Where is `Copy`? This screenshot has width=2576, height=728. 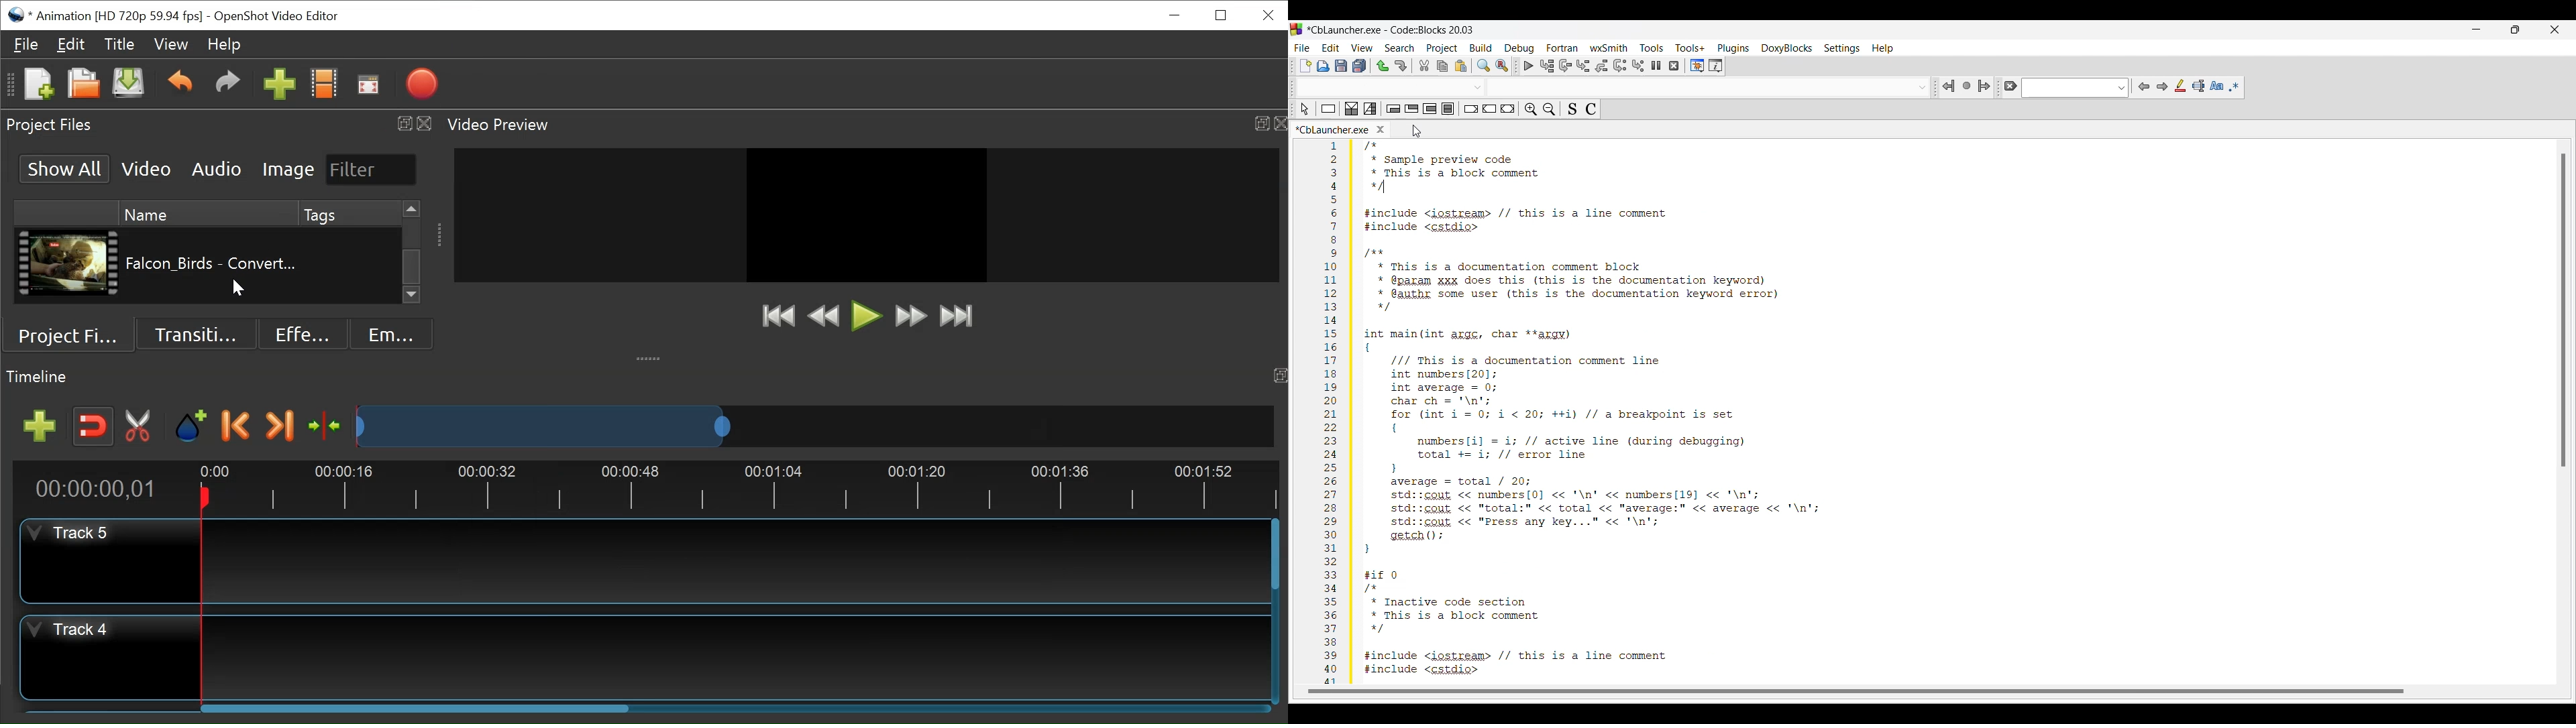
Copy is located at coordinates (1442, 66).